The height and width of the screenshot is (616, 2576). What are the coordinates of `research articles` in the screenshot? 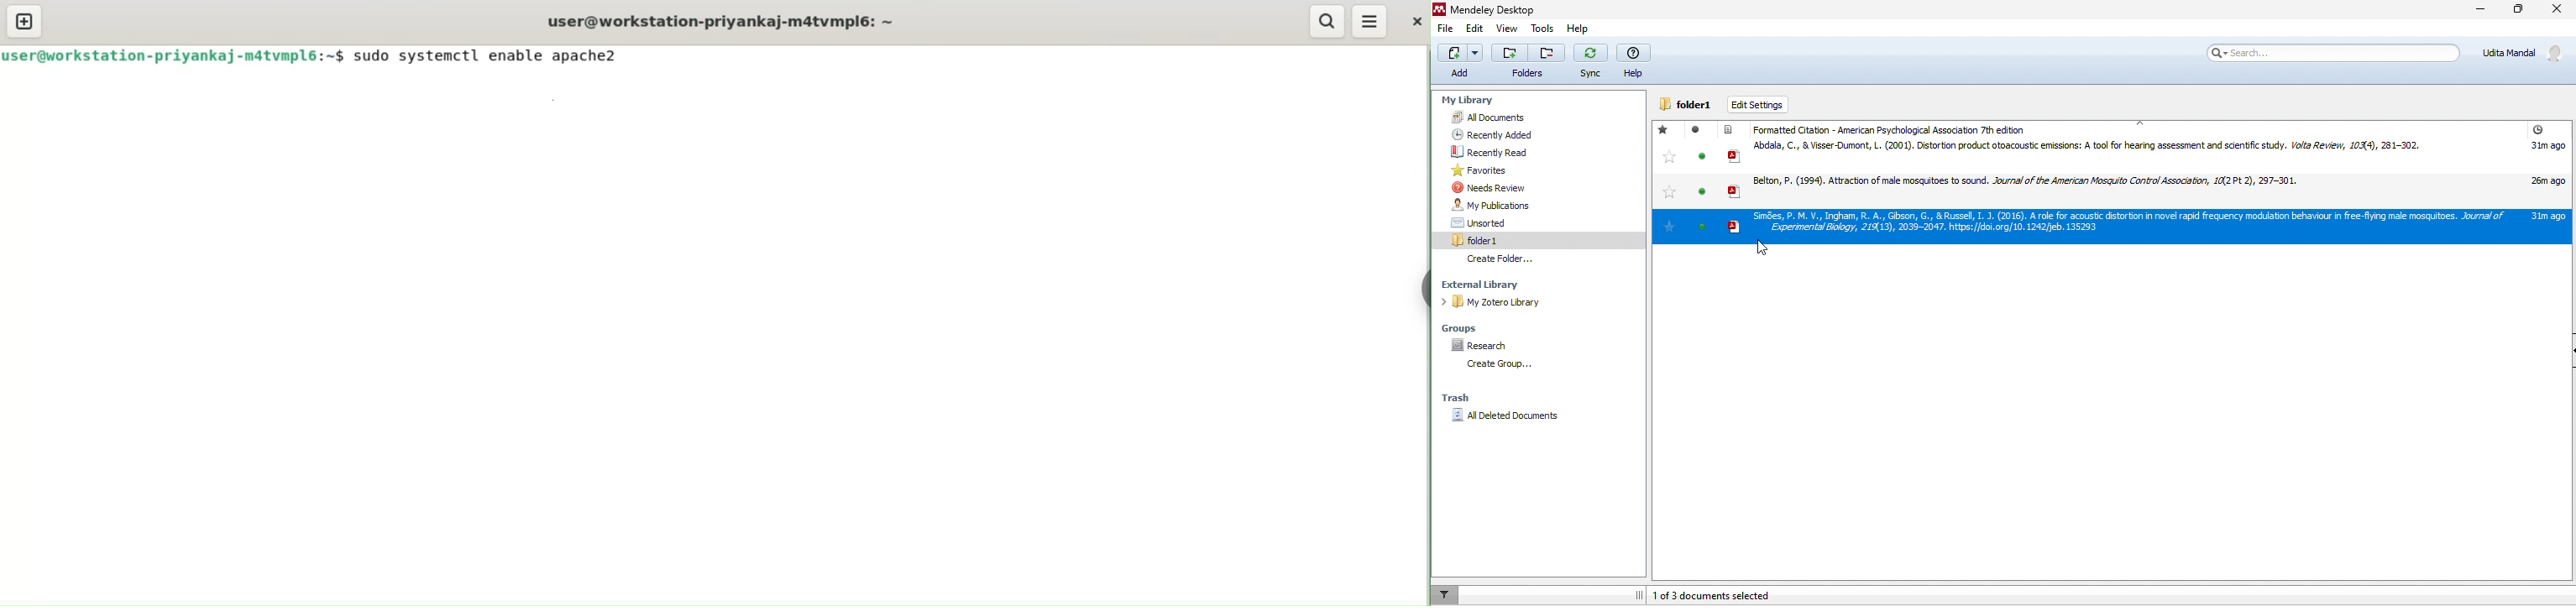 It's located at (2145, 186).